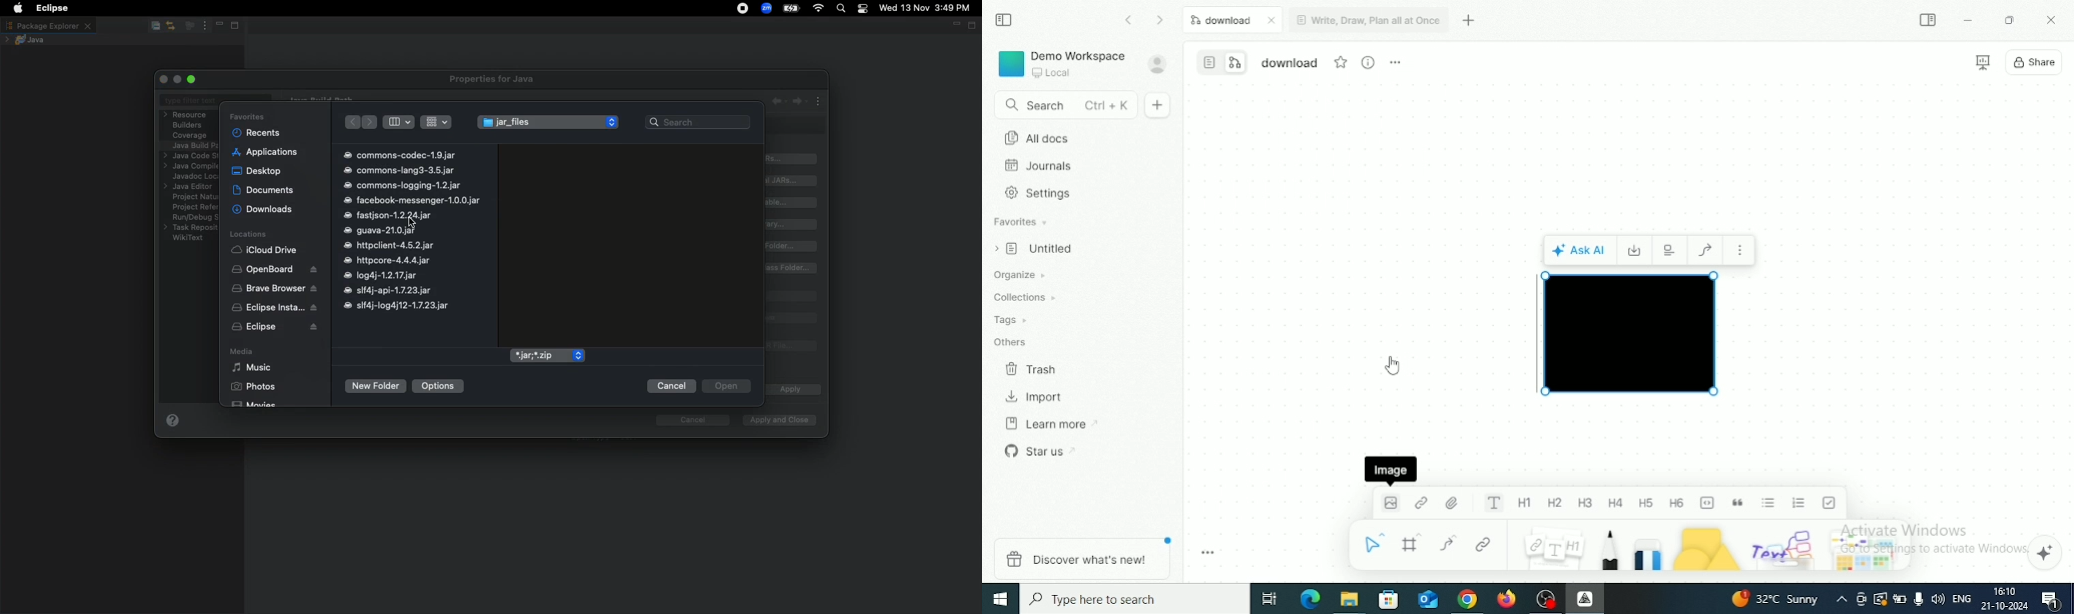 This screenshot has height=616, width=2100. What do you see at coordinates (1708, 503) in the screenshot?
I see `Code block` at bounding box center [1708, 503].